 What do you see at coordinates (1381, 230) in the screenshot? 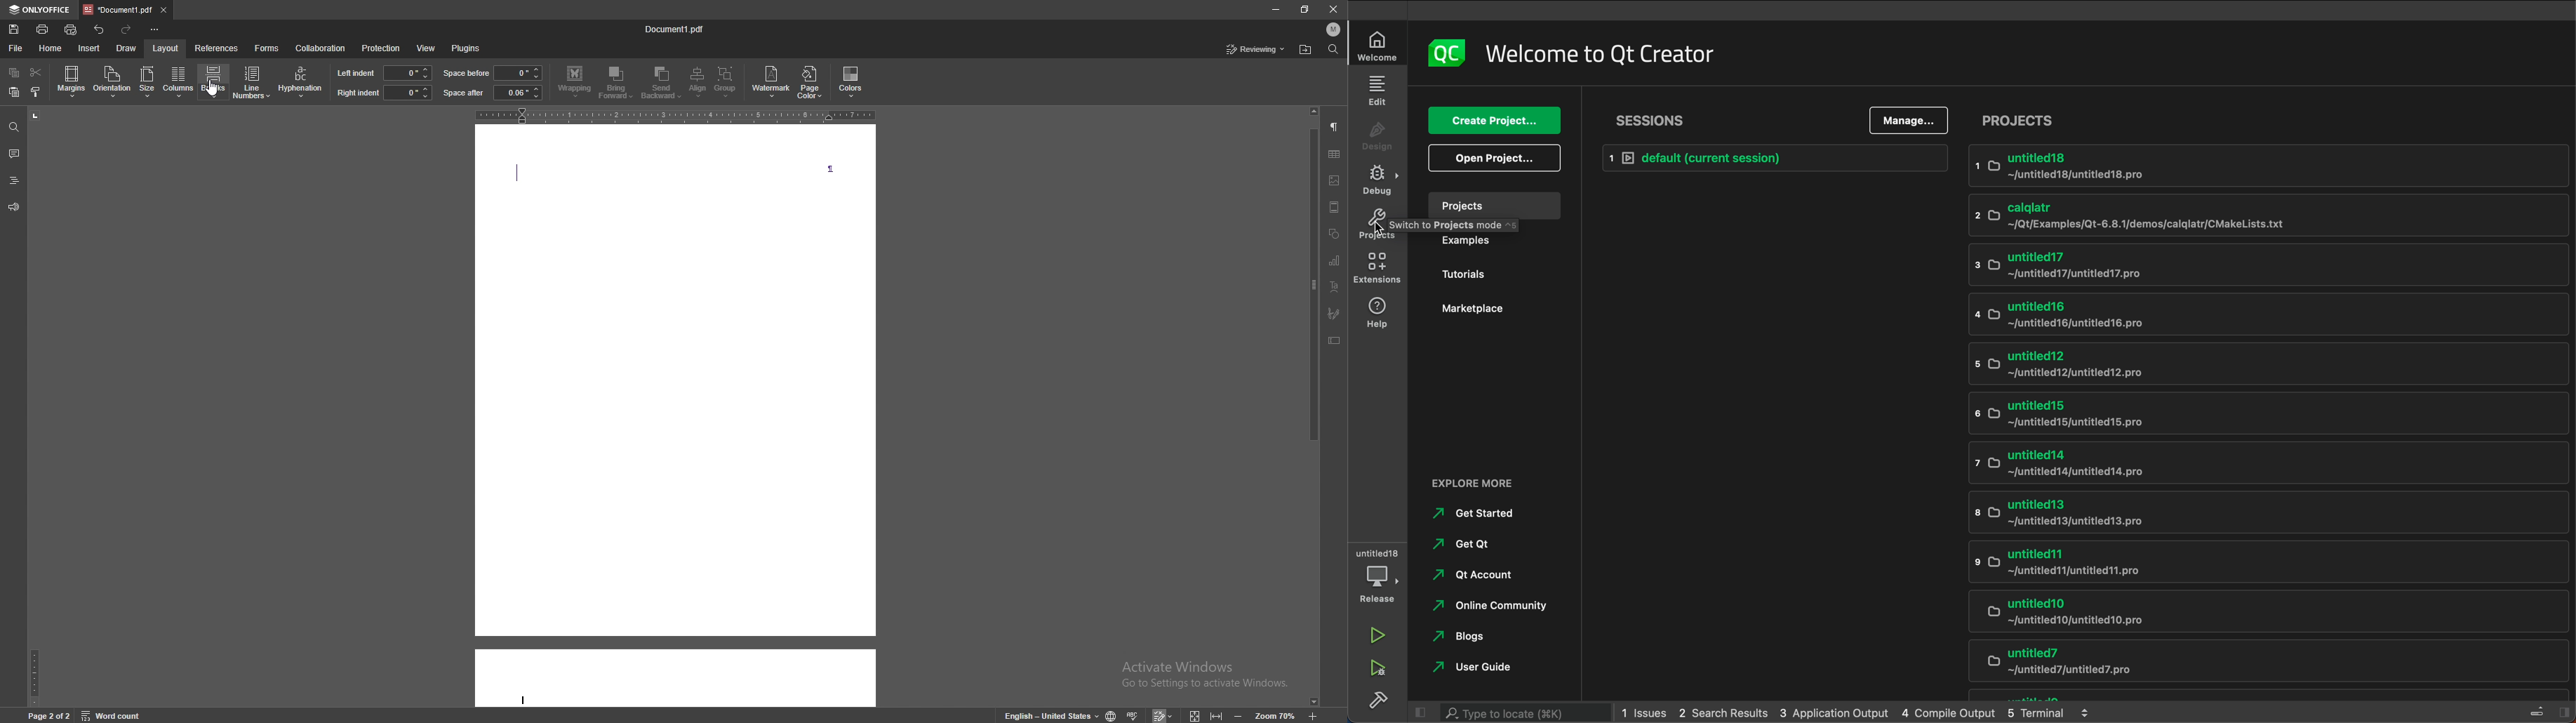
I see `cursor` at bounding box center [1381, 230].